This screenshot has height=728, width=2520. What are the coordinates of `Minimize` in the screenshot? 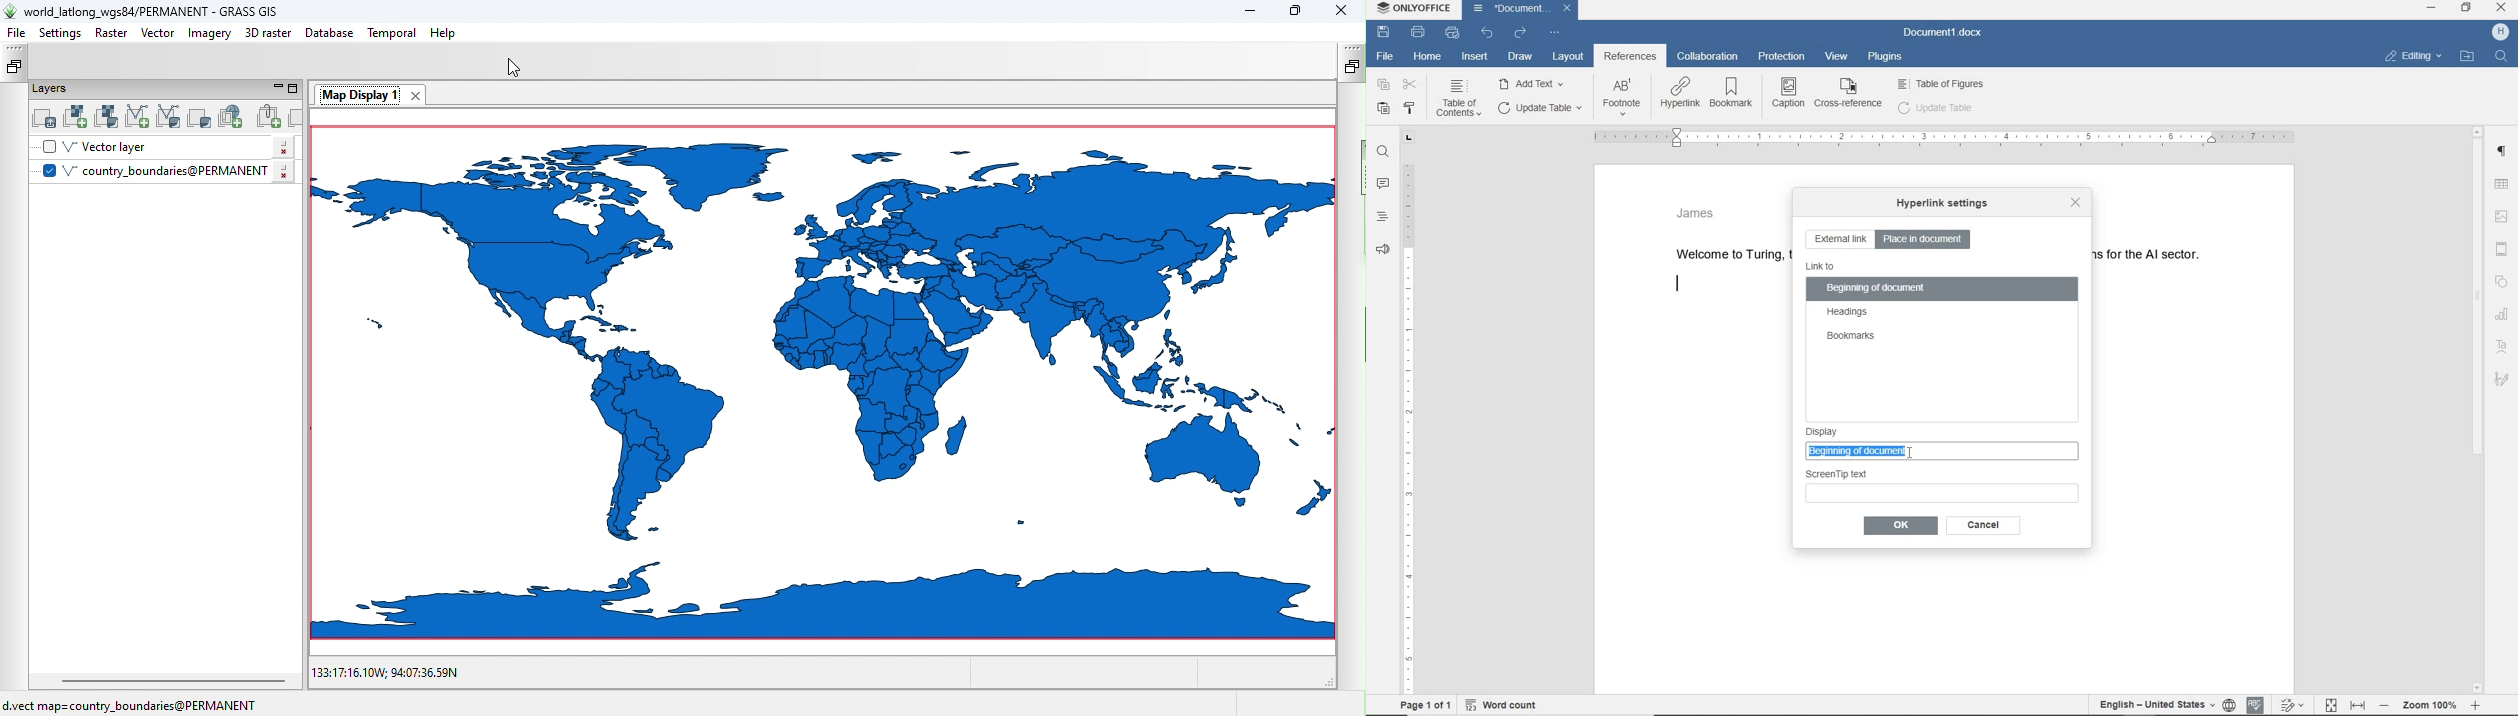 It's located at (2433, 11).